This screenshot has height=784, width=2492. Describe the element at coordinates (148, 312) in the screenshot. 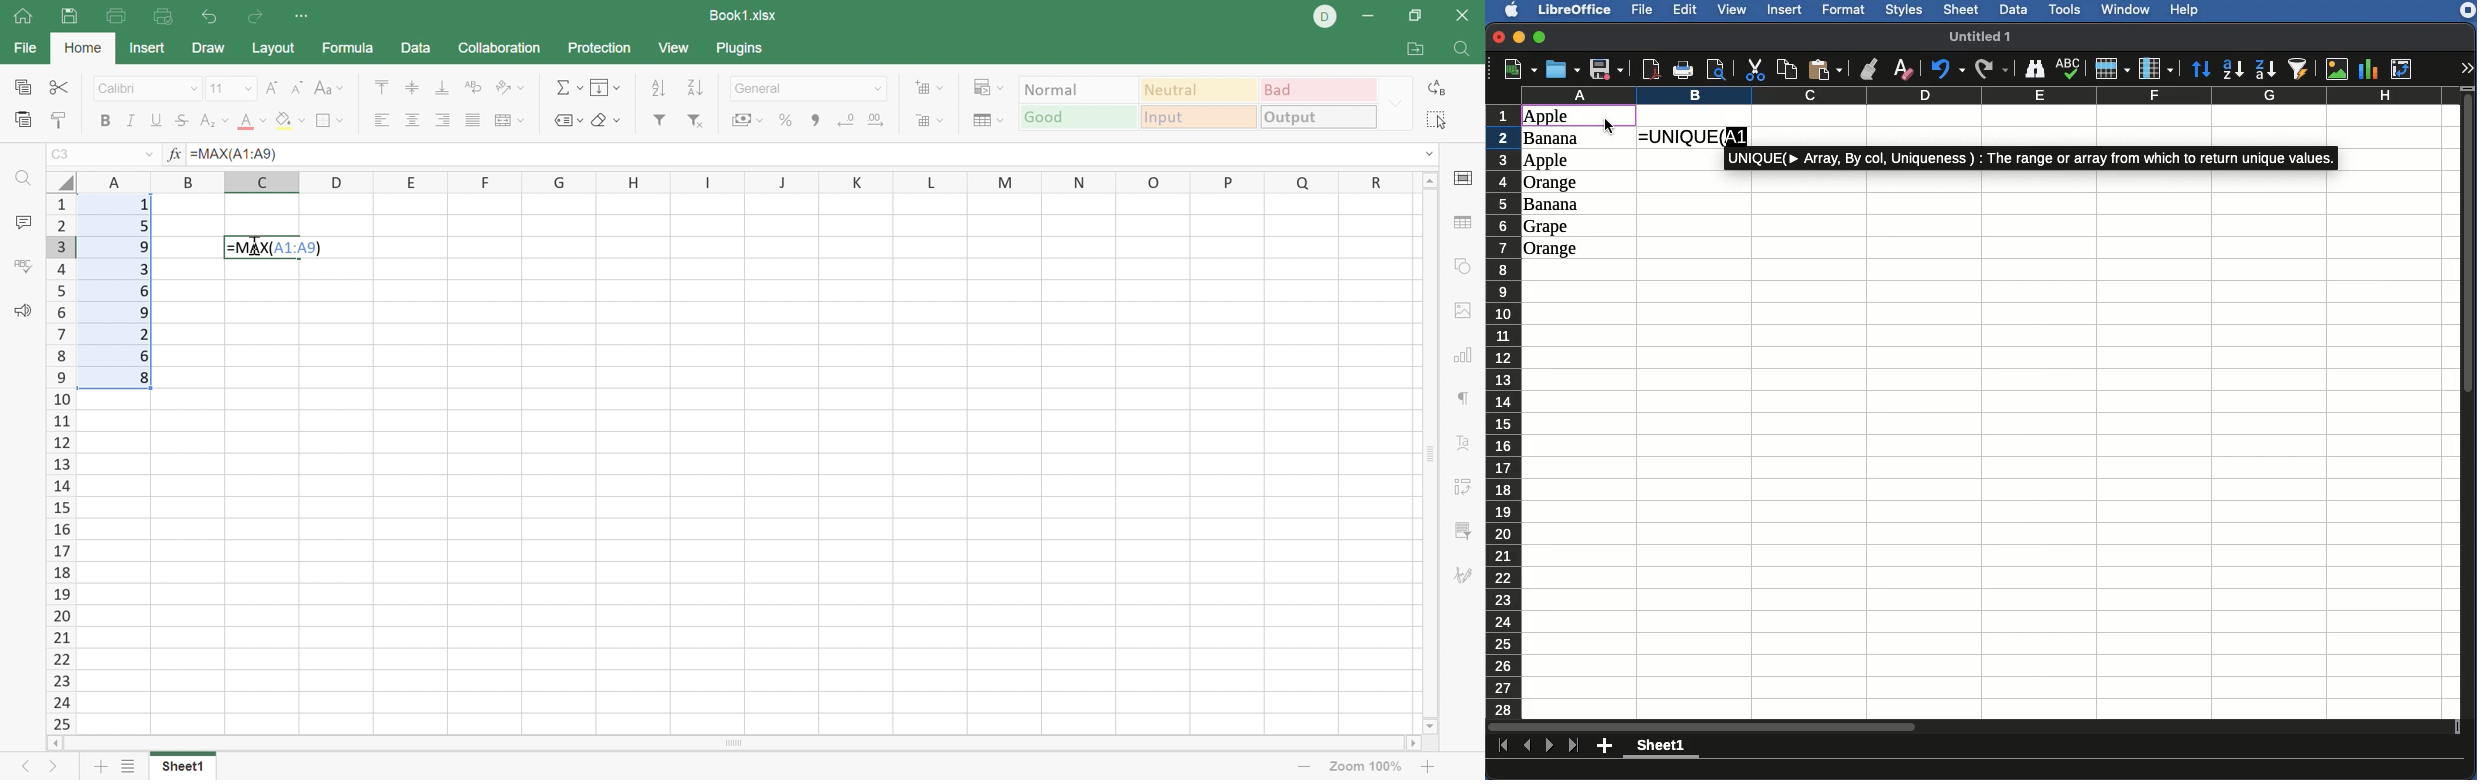

I see `9` at that location.